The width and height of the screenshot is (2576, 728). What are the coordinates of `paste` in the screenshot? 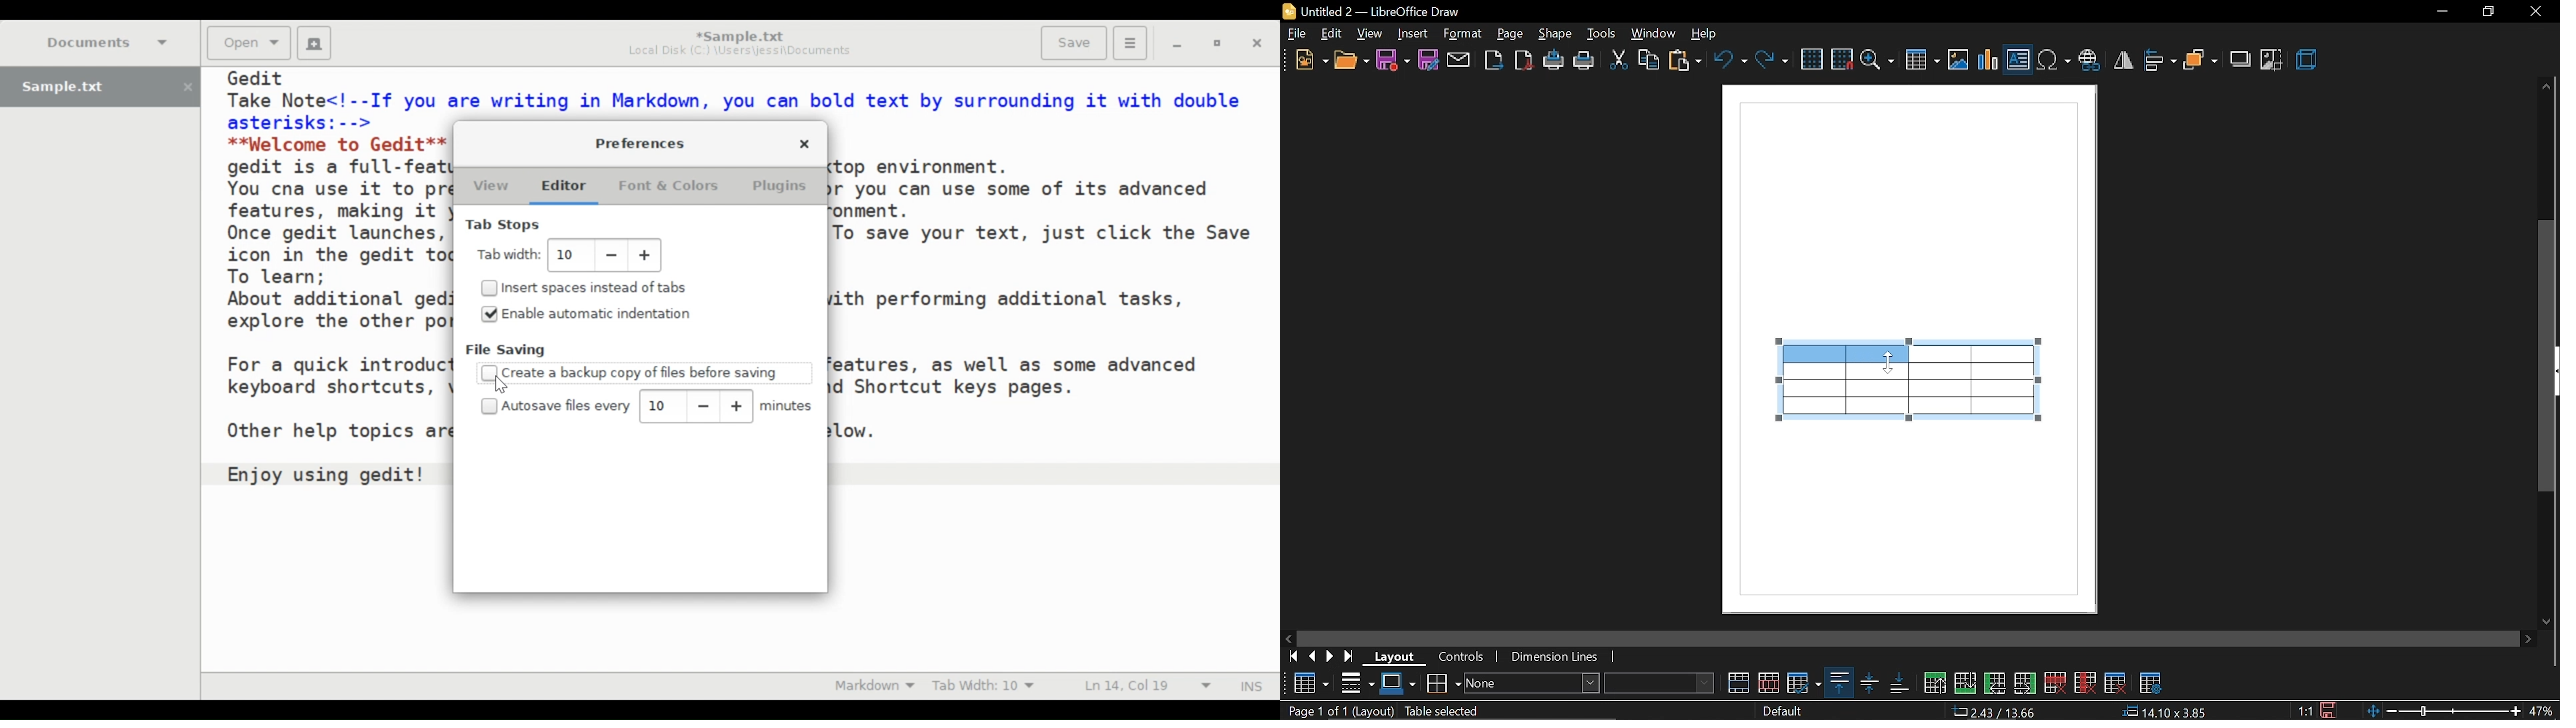 It's located at (1686, 60).